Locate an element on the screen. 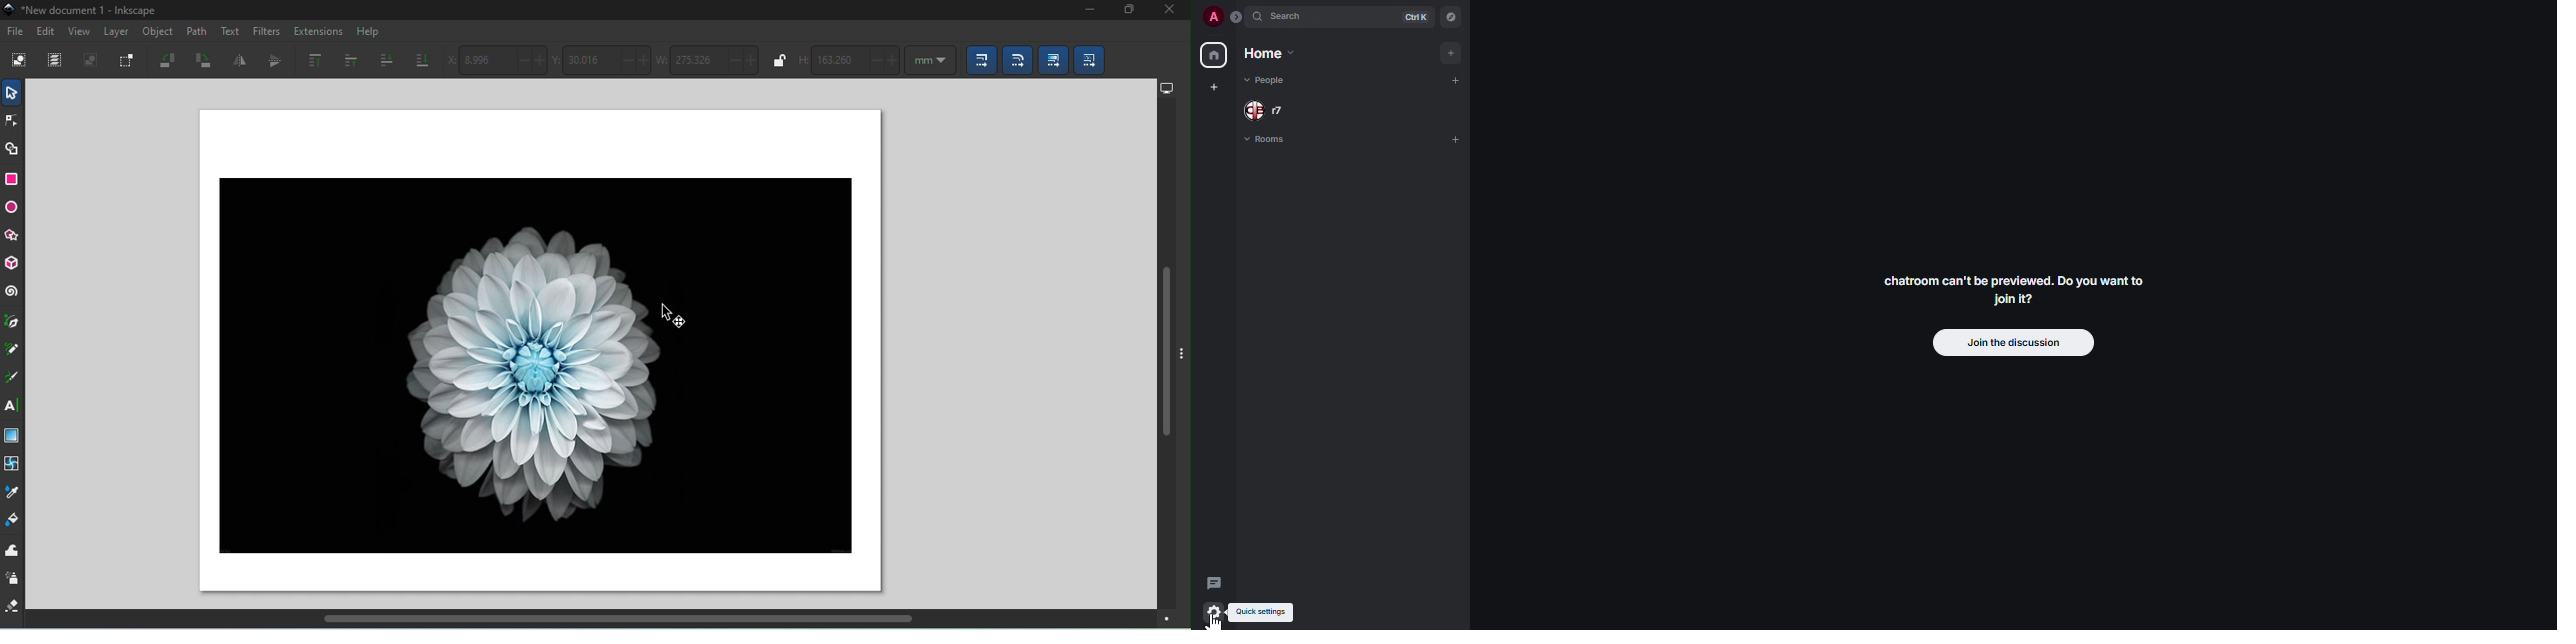 Image resolution: width=2576 pixels, height=644 pixels. search is located at coordinates (1284, 17).